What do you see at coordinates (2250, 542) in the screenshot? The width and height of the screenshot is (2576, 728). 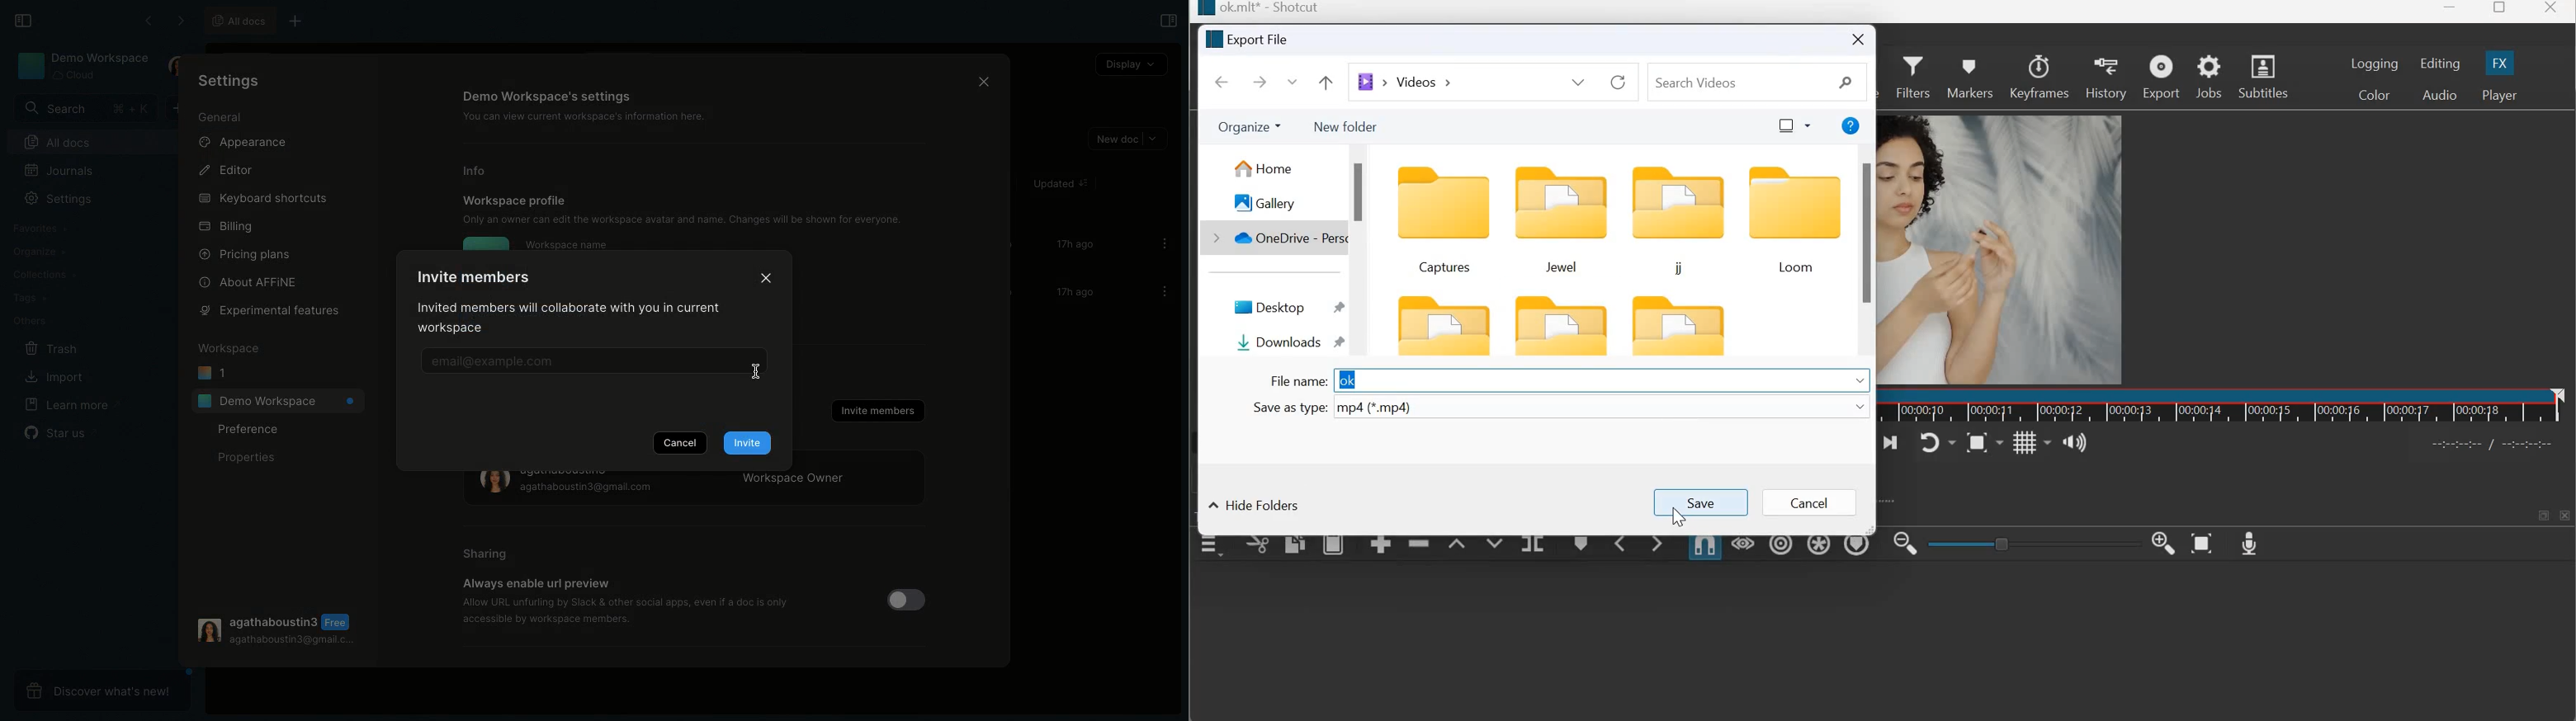 I see `Record Audio` at bounding box center [2250, 542].